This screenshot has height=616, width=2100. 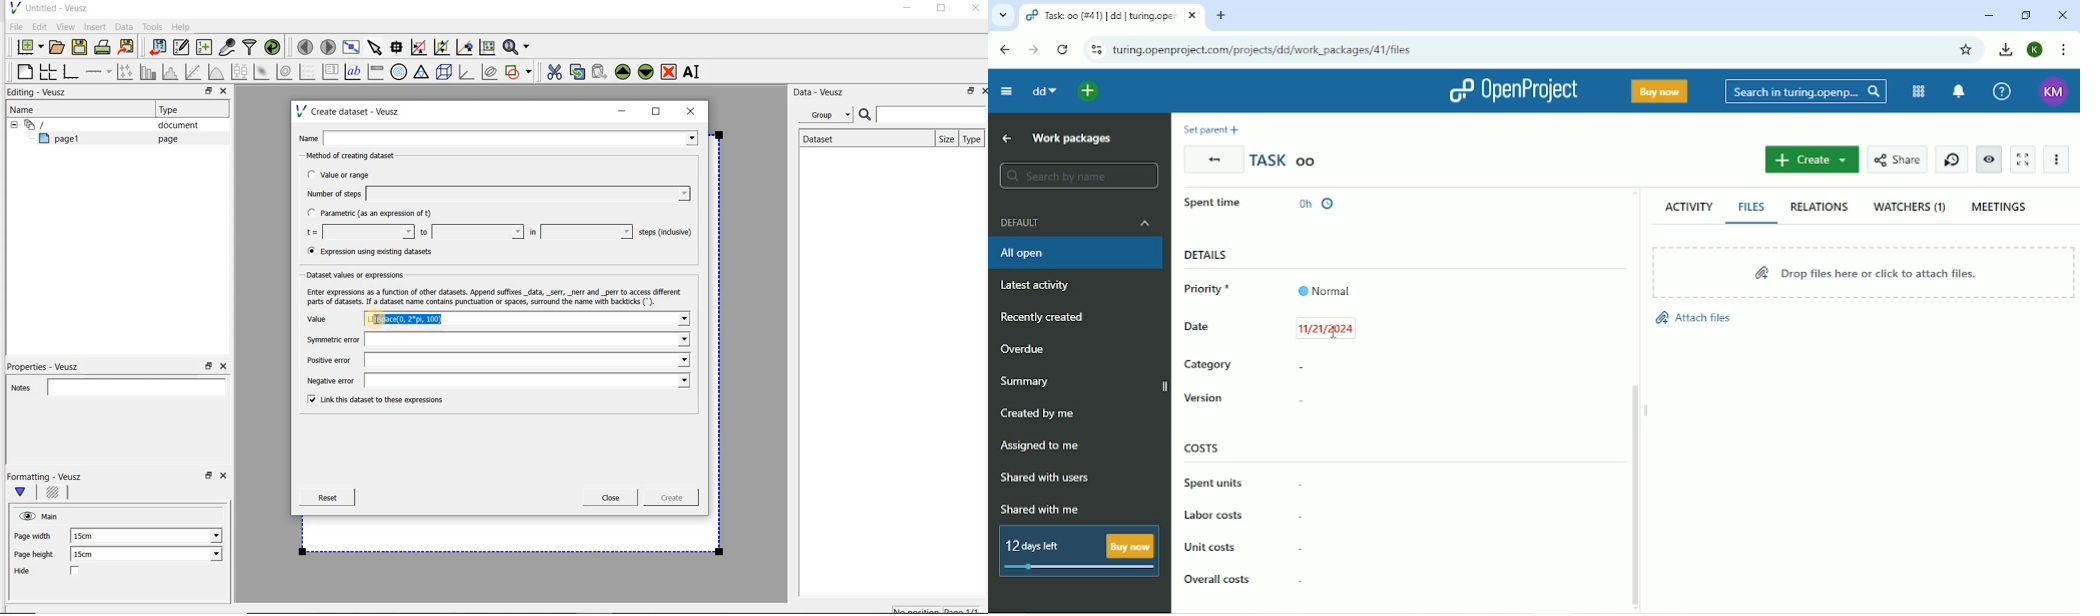 I want to click on Untitled - Veusz, so click(x=48, y=7).